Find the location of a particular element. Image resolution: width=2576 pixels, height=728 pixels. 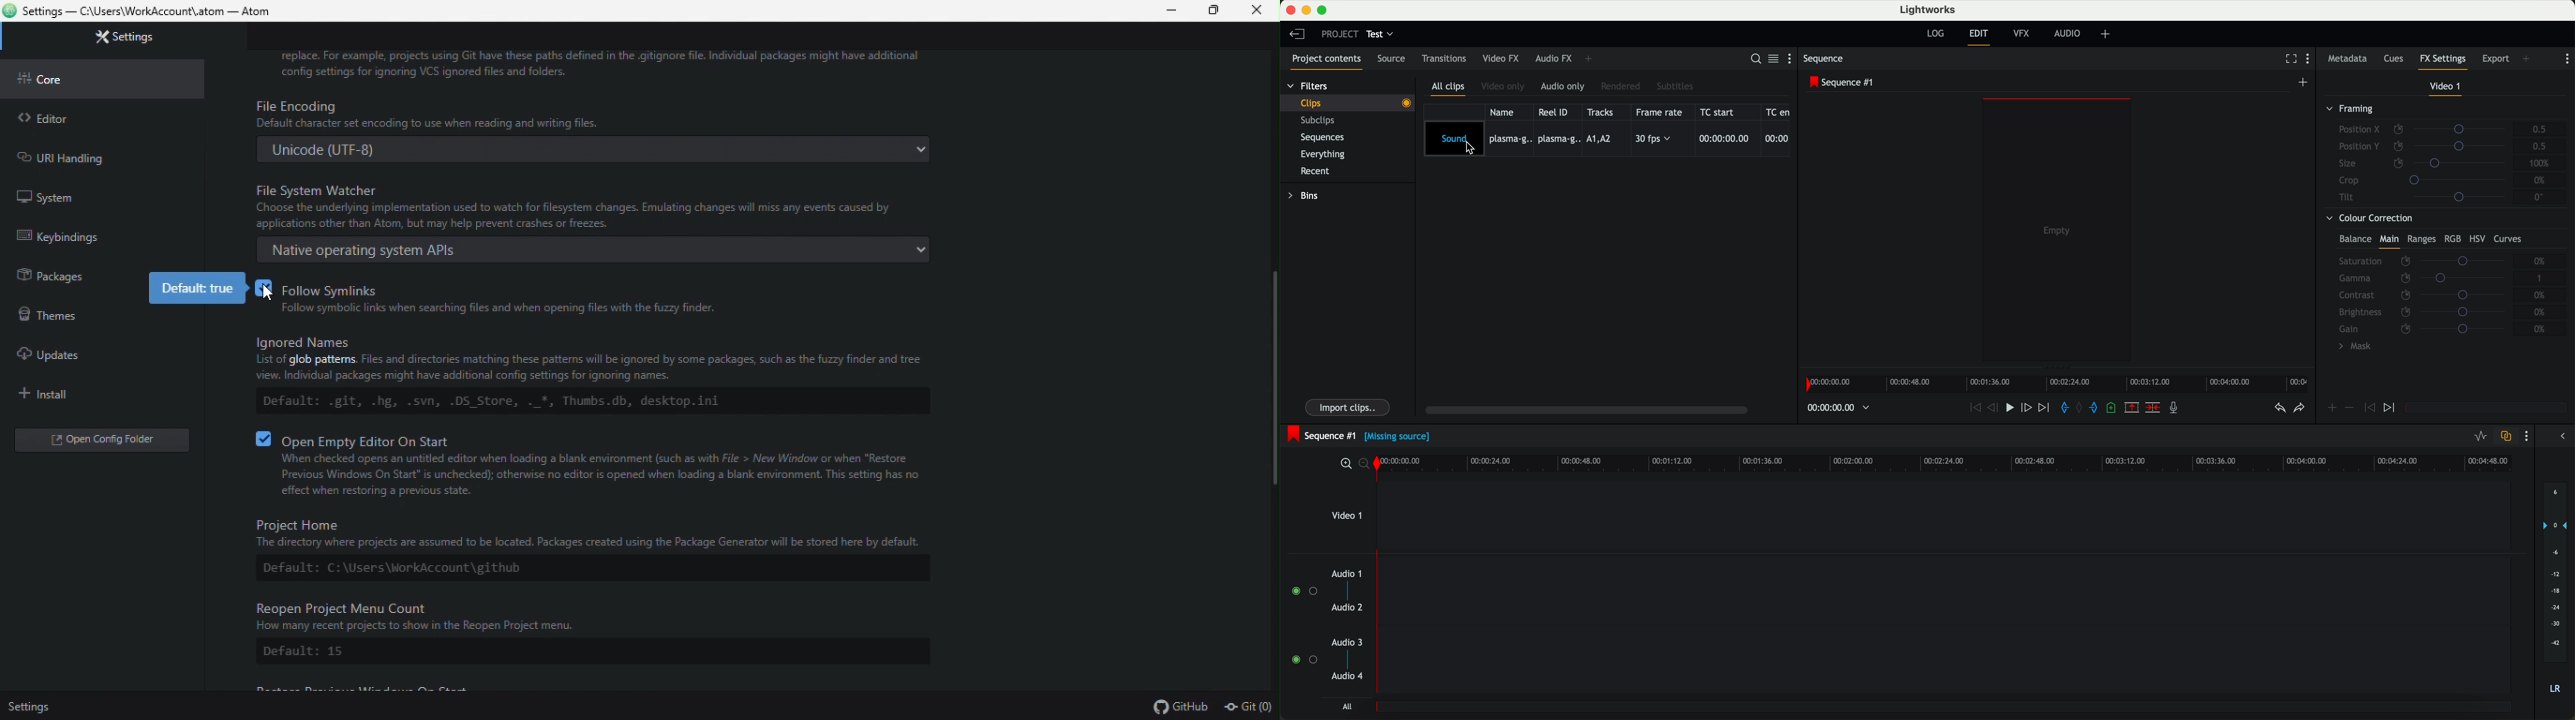

Open empty editor on start is located at coordinates (609, 467).